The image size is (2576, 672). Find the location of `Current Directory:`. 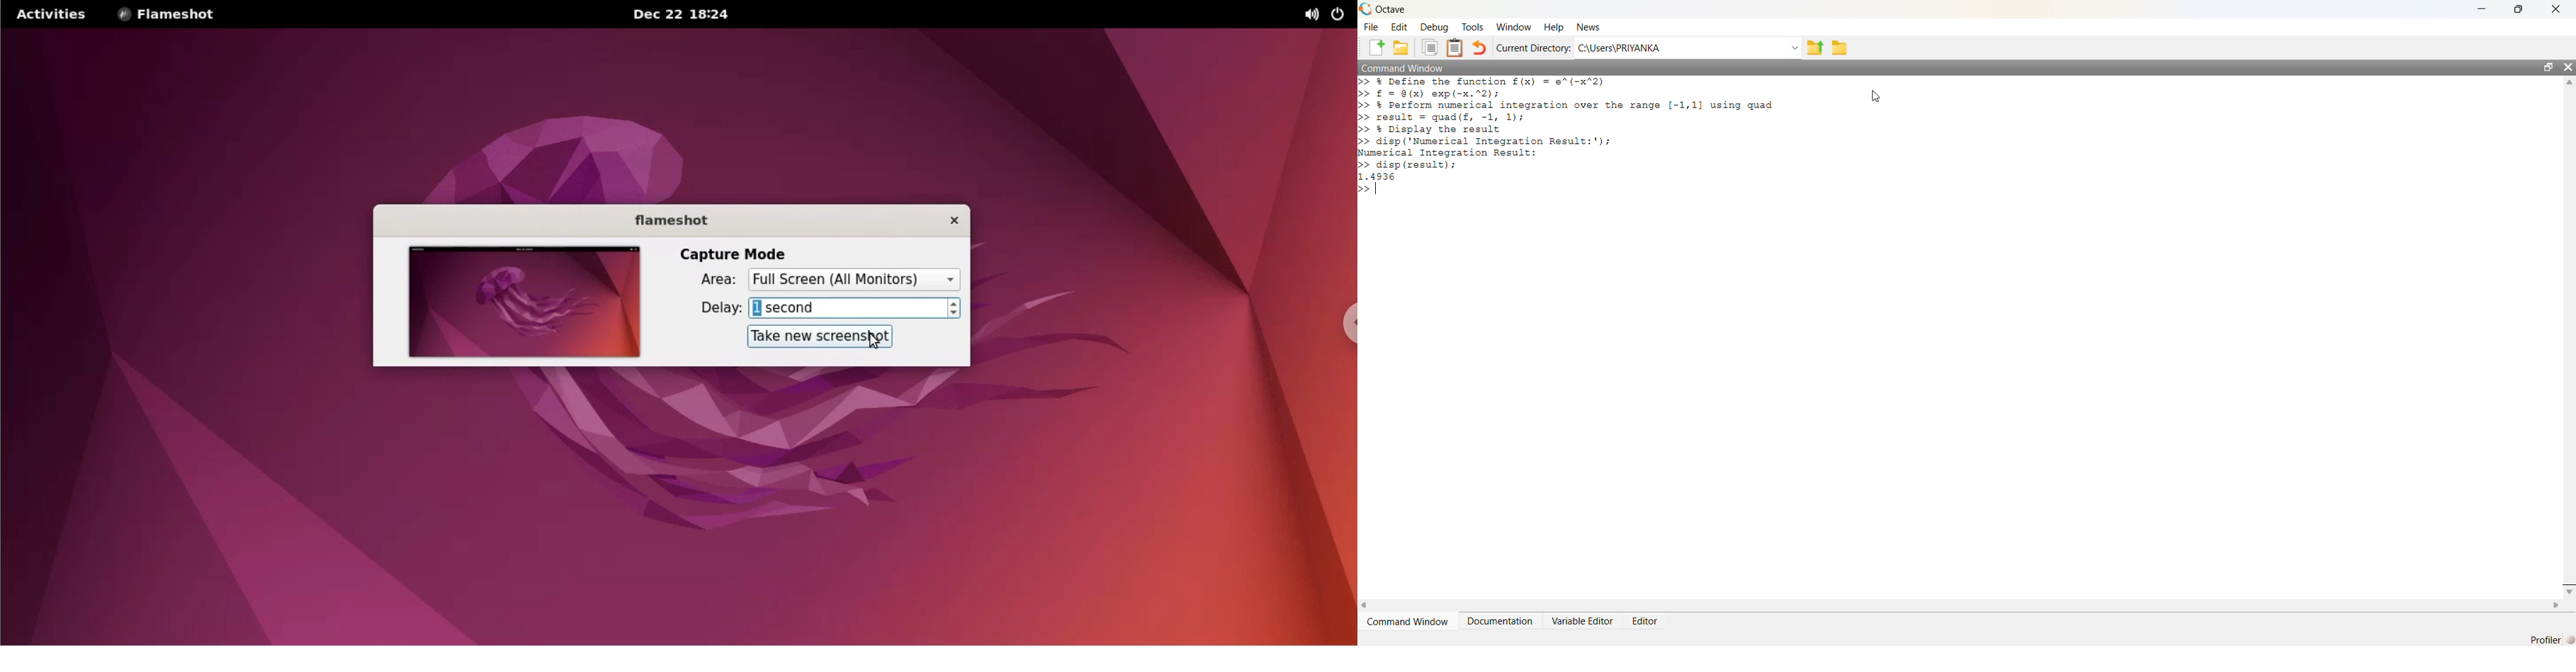

Current Directory: is located at coordinates (1533, 47).